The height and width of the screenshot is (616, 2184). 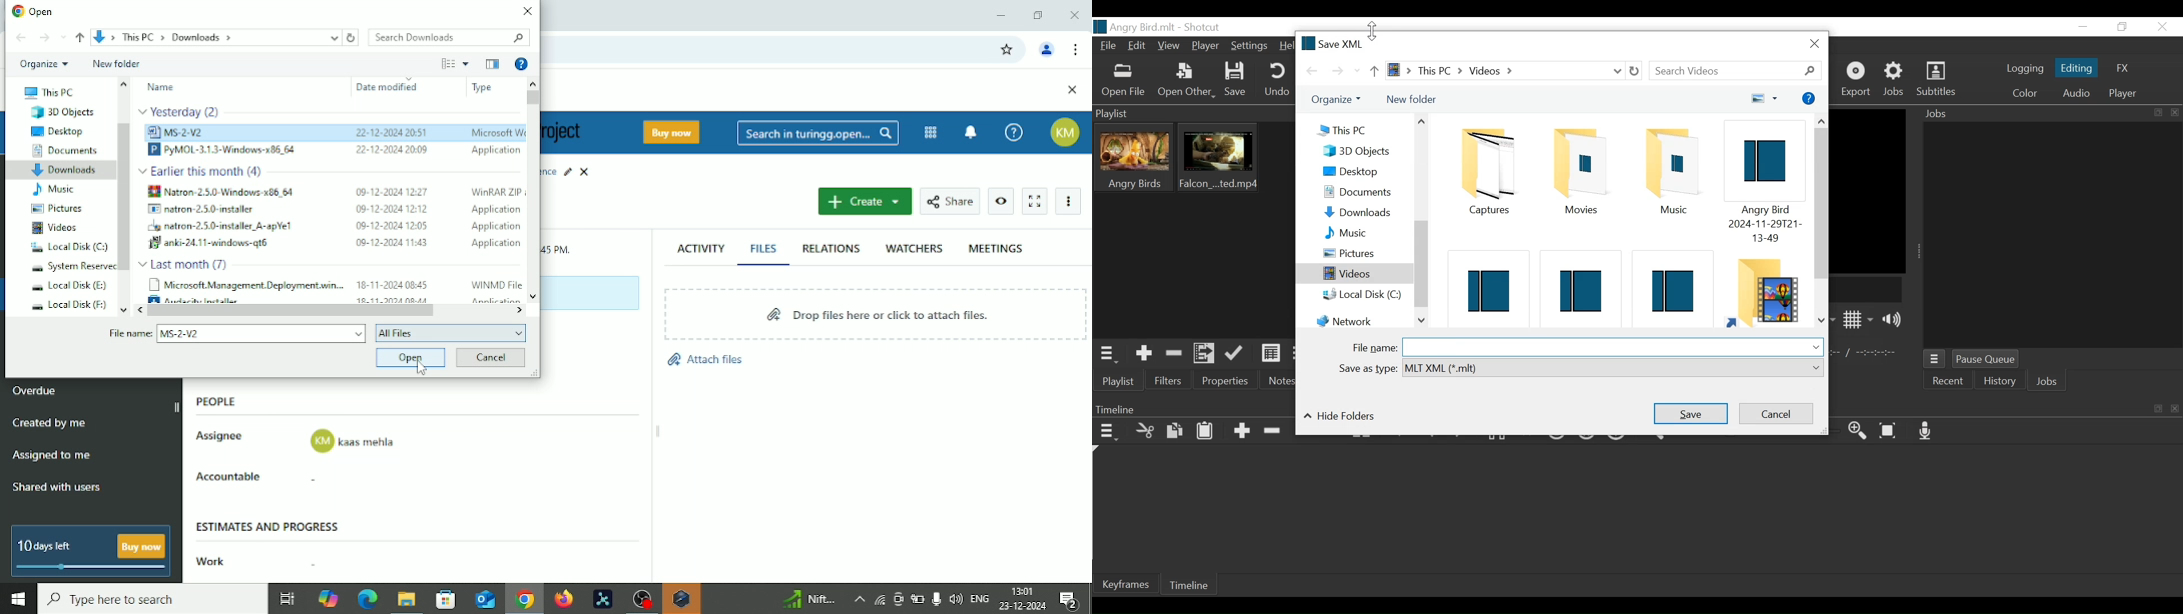 What do you see at coordinates (2123, 67) in the screenshot?
I see `FX` at bounding box center [2123, 67].